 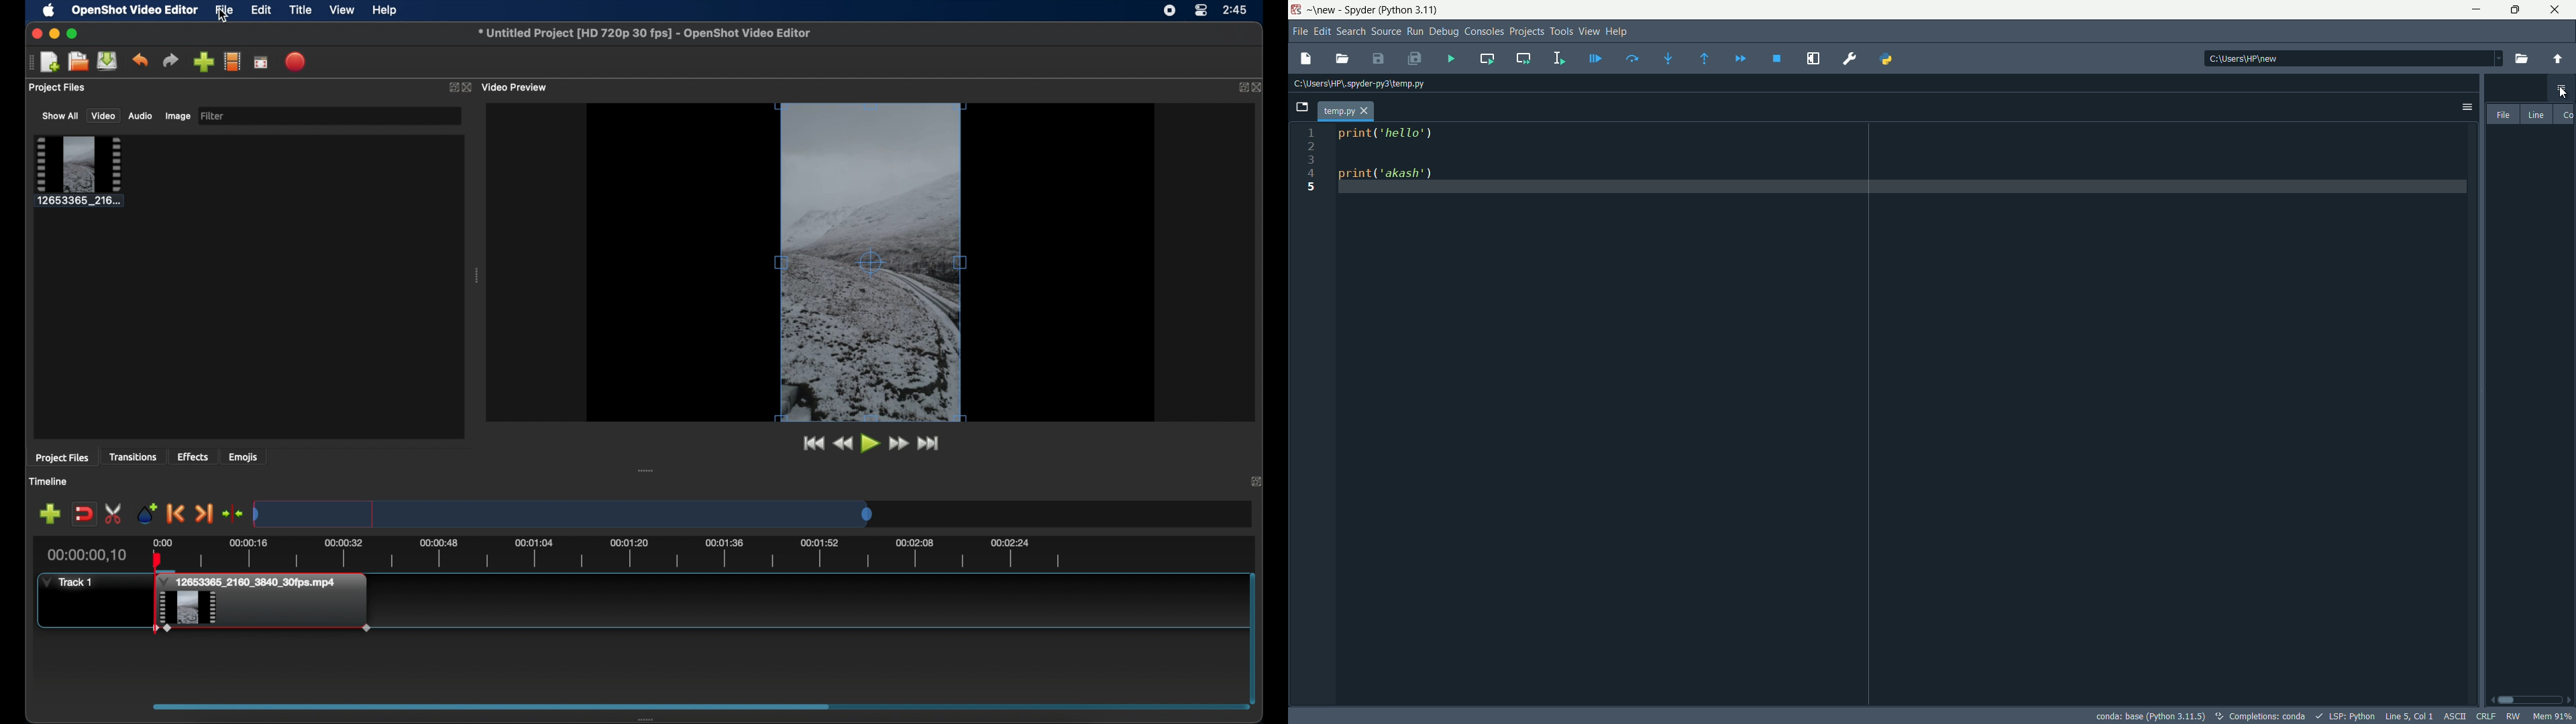 I want to click on close app, so click(x=2555, y=10).